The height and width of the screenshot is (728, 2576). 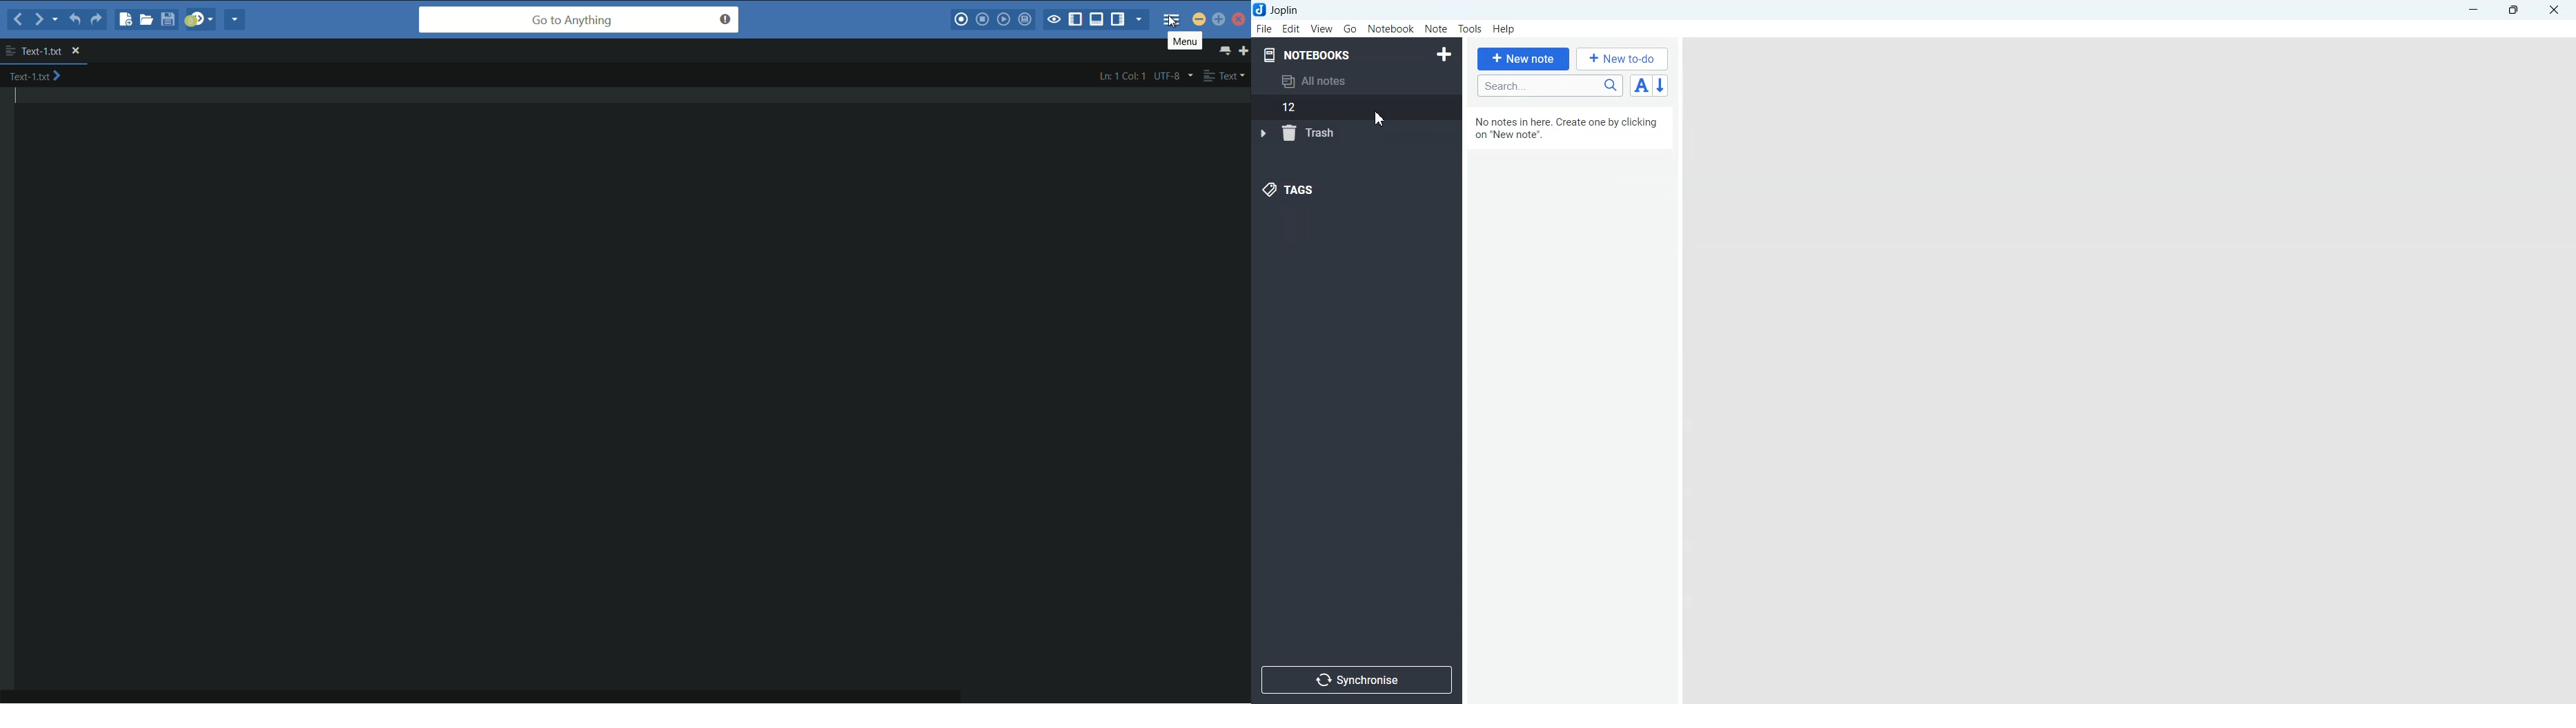 I want to click on Close, so click(x=2553, y=10).